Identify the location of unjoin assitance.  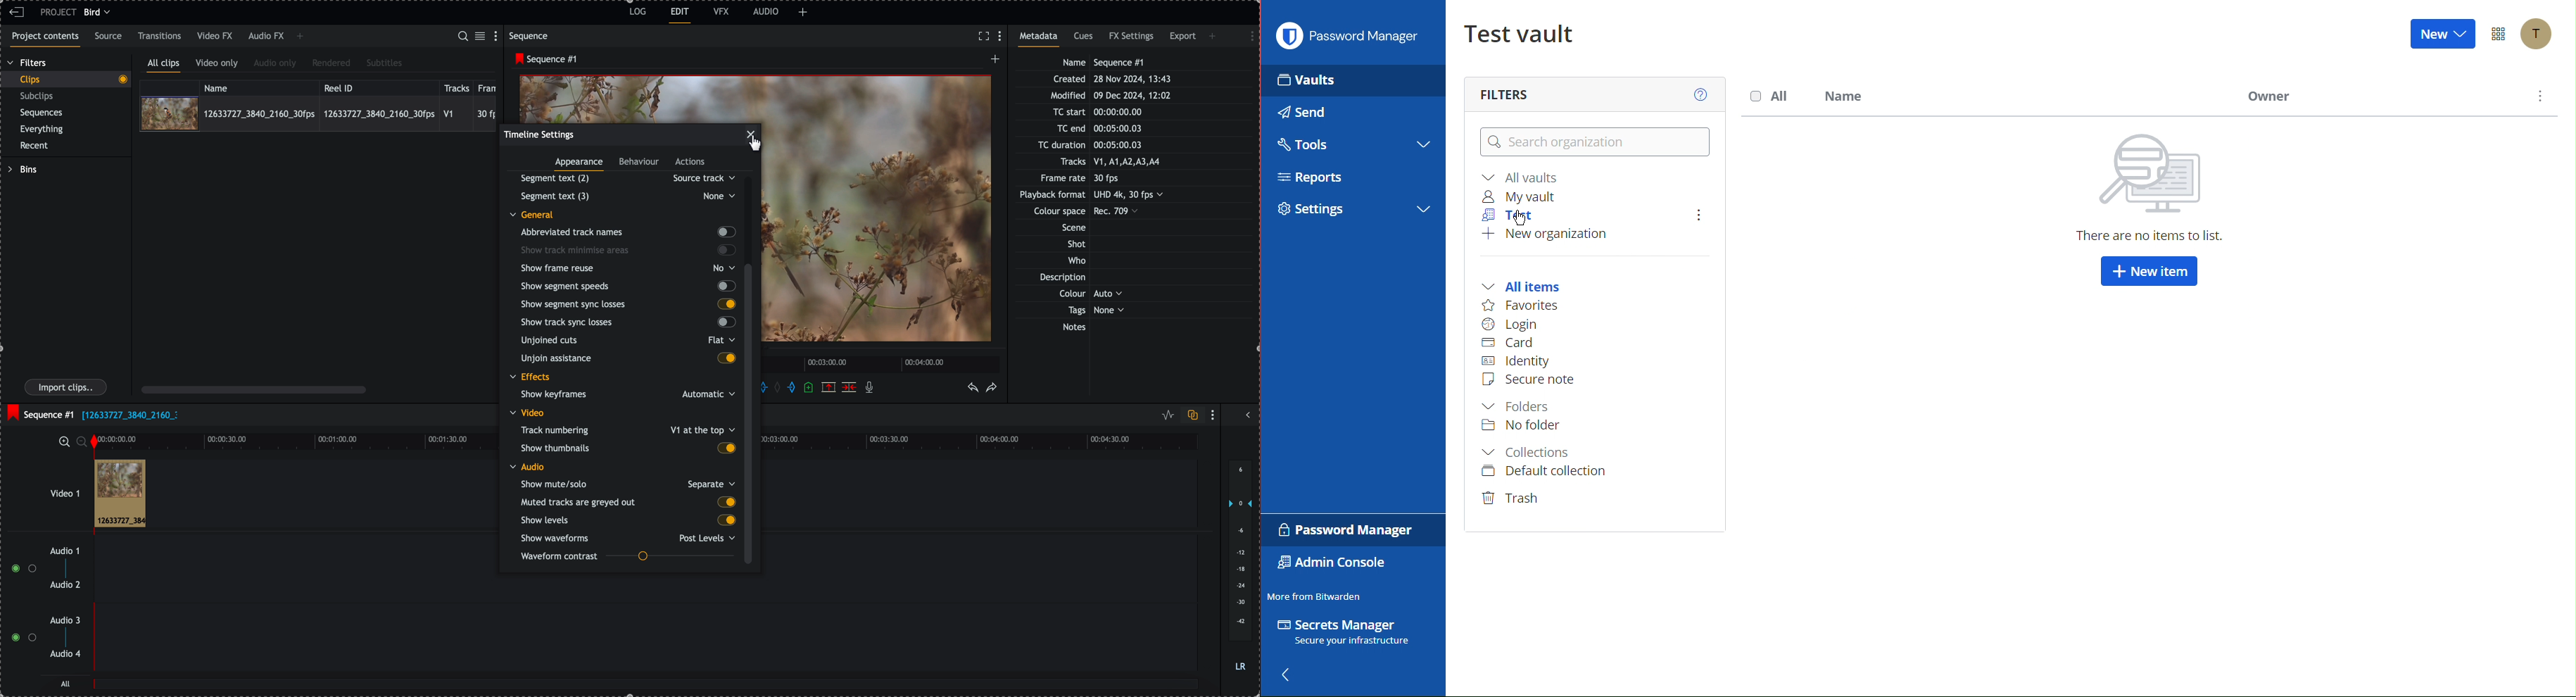
(628, 359).